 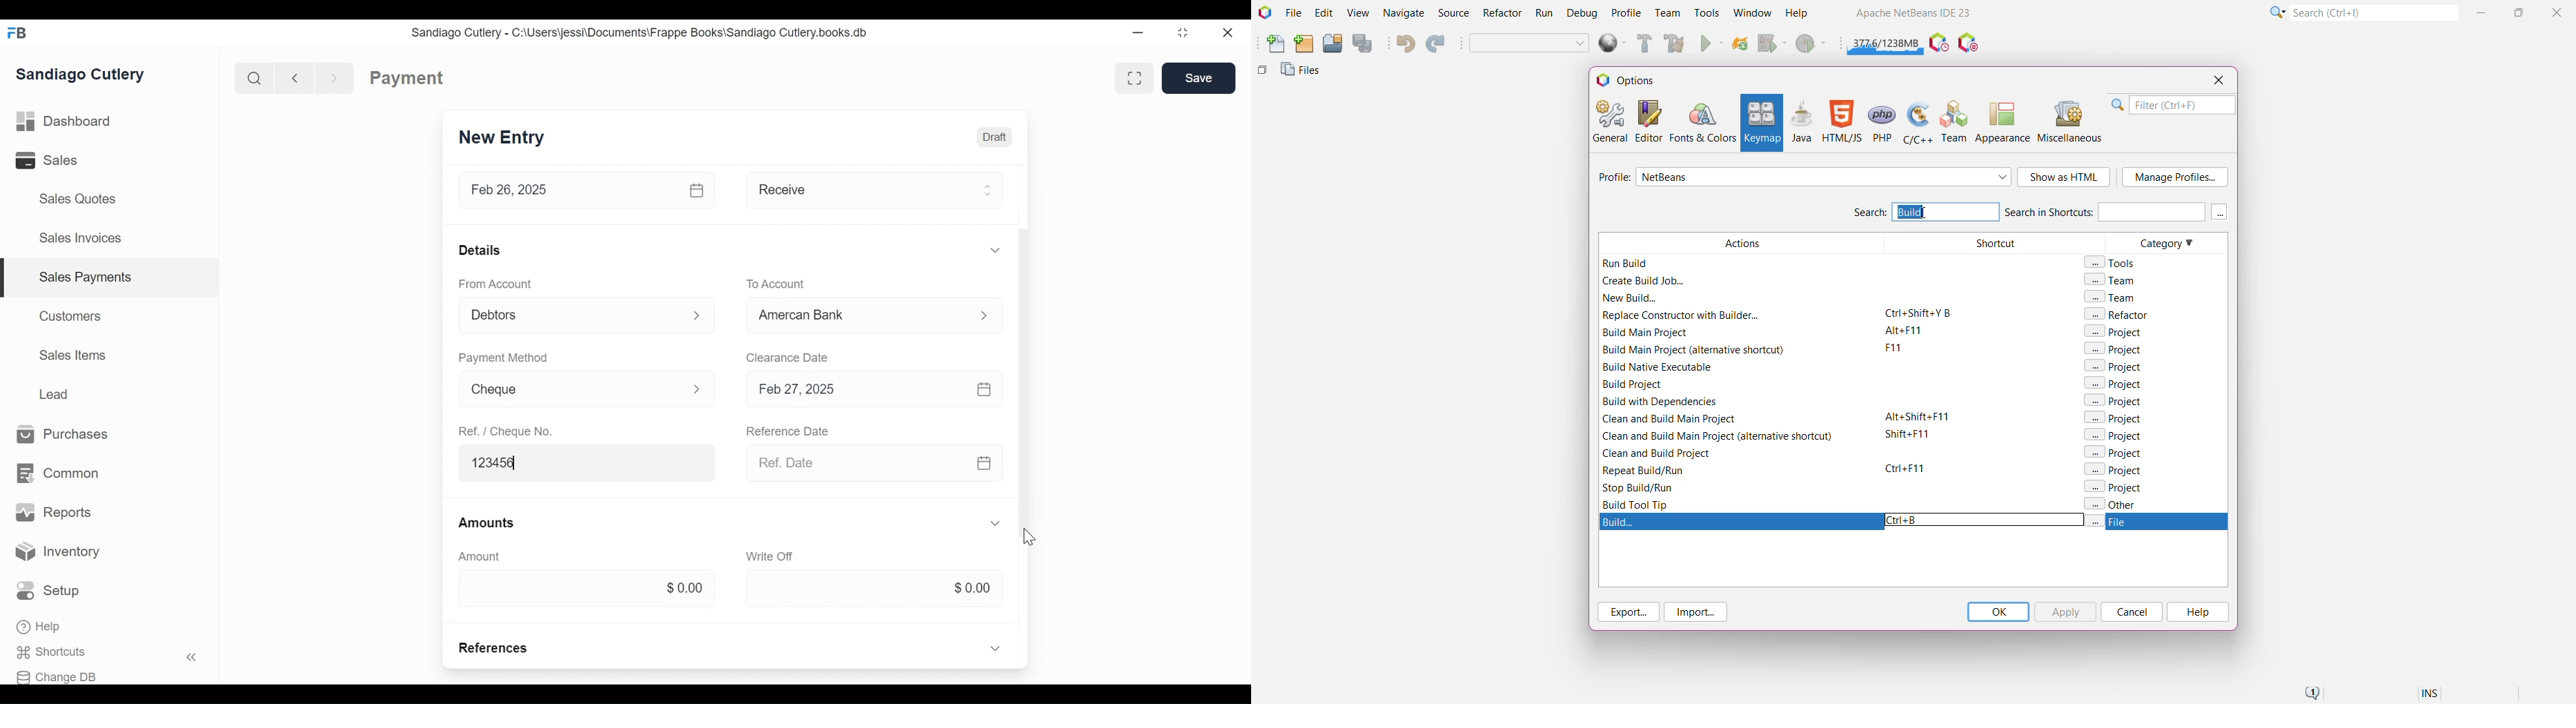 I want to click on Restore, so click(x=1183, y=34).